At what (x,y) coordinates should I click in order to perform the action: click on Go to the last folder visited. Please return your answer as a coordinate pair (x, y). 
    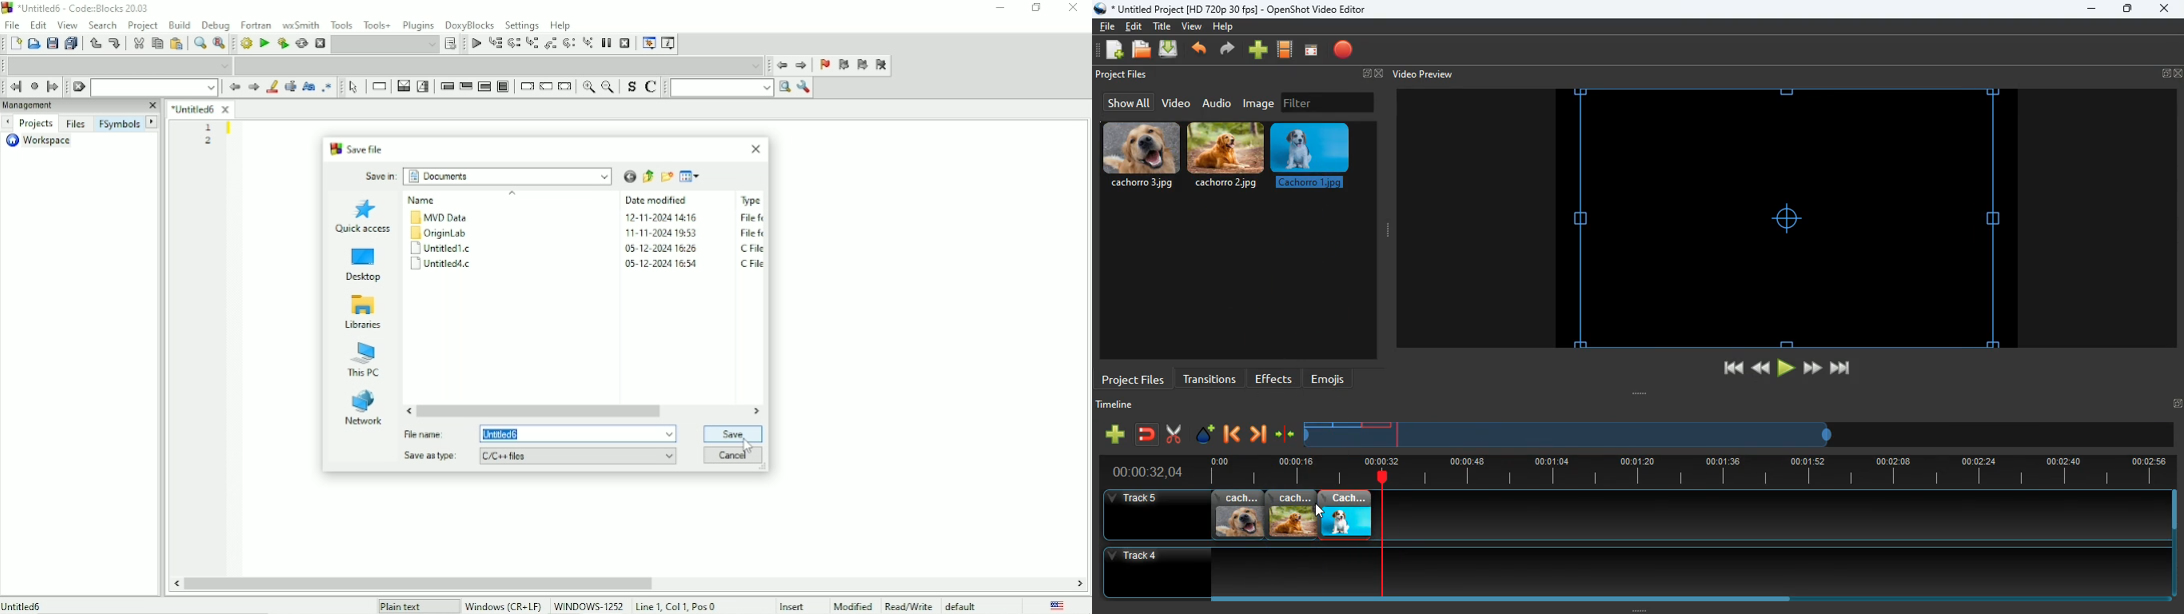
    Looking at the image, I should click on (628, 175).